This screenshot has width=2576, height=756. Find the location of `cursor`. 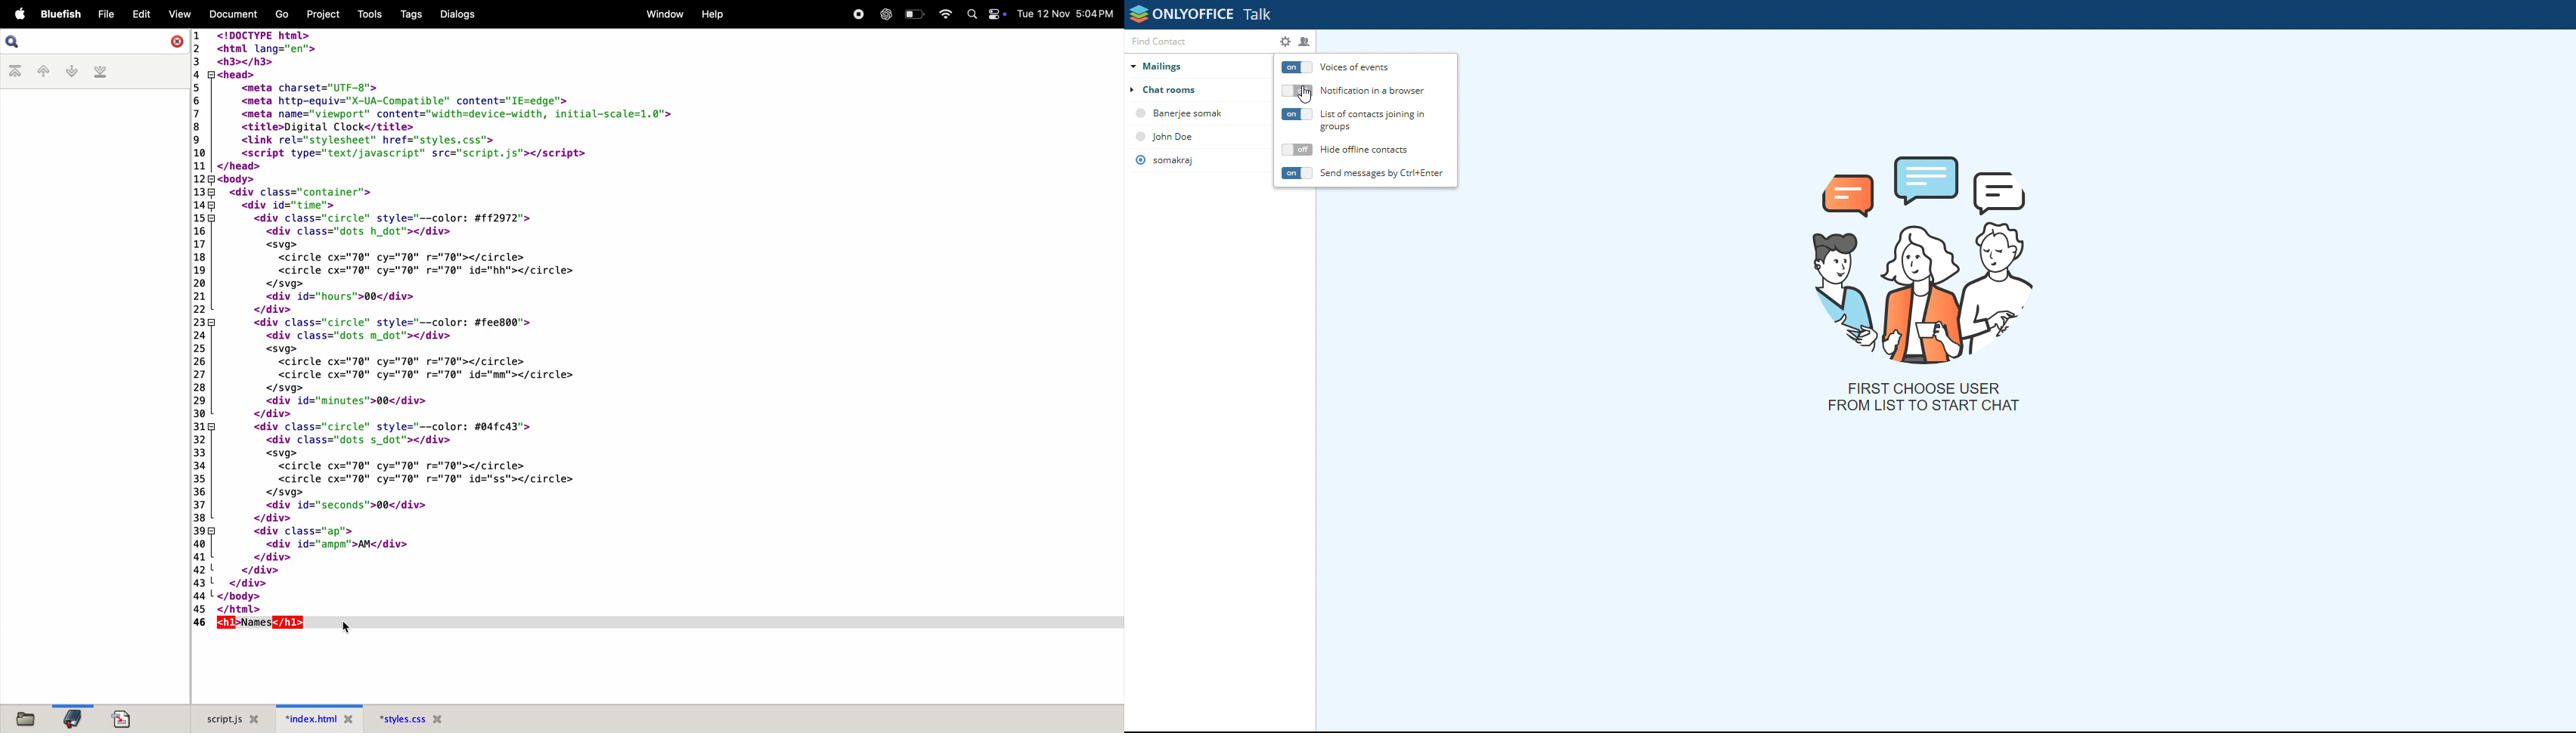

cursor is located at coordinates (346, 626).